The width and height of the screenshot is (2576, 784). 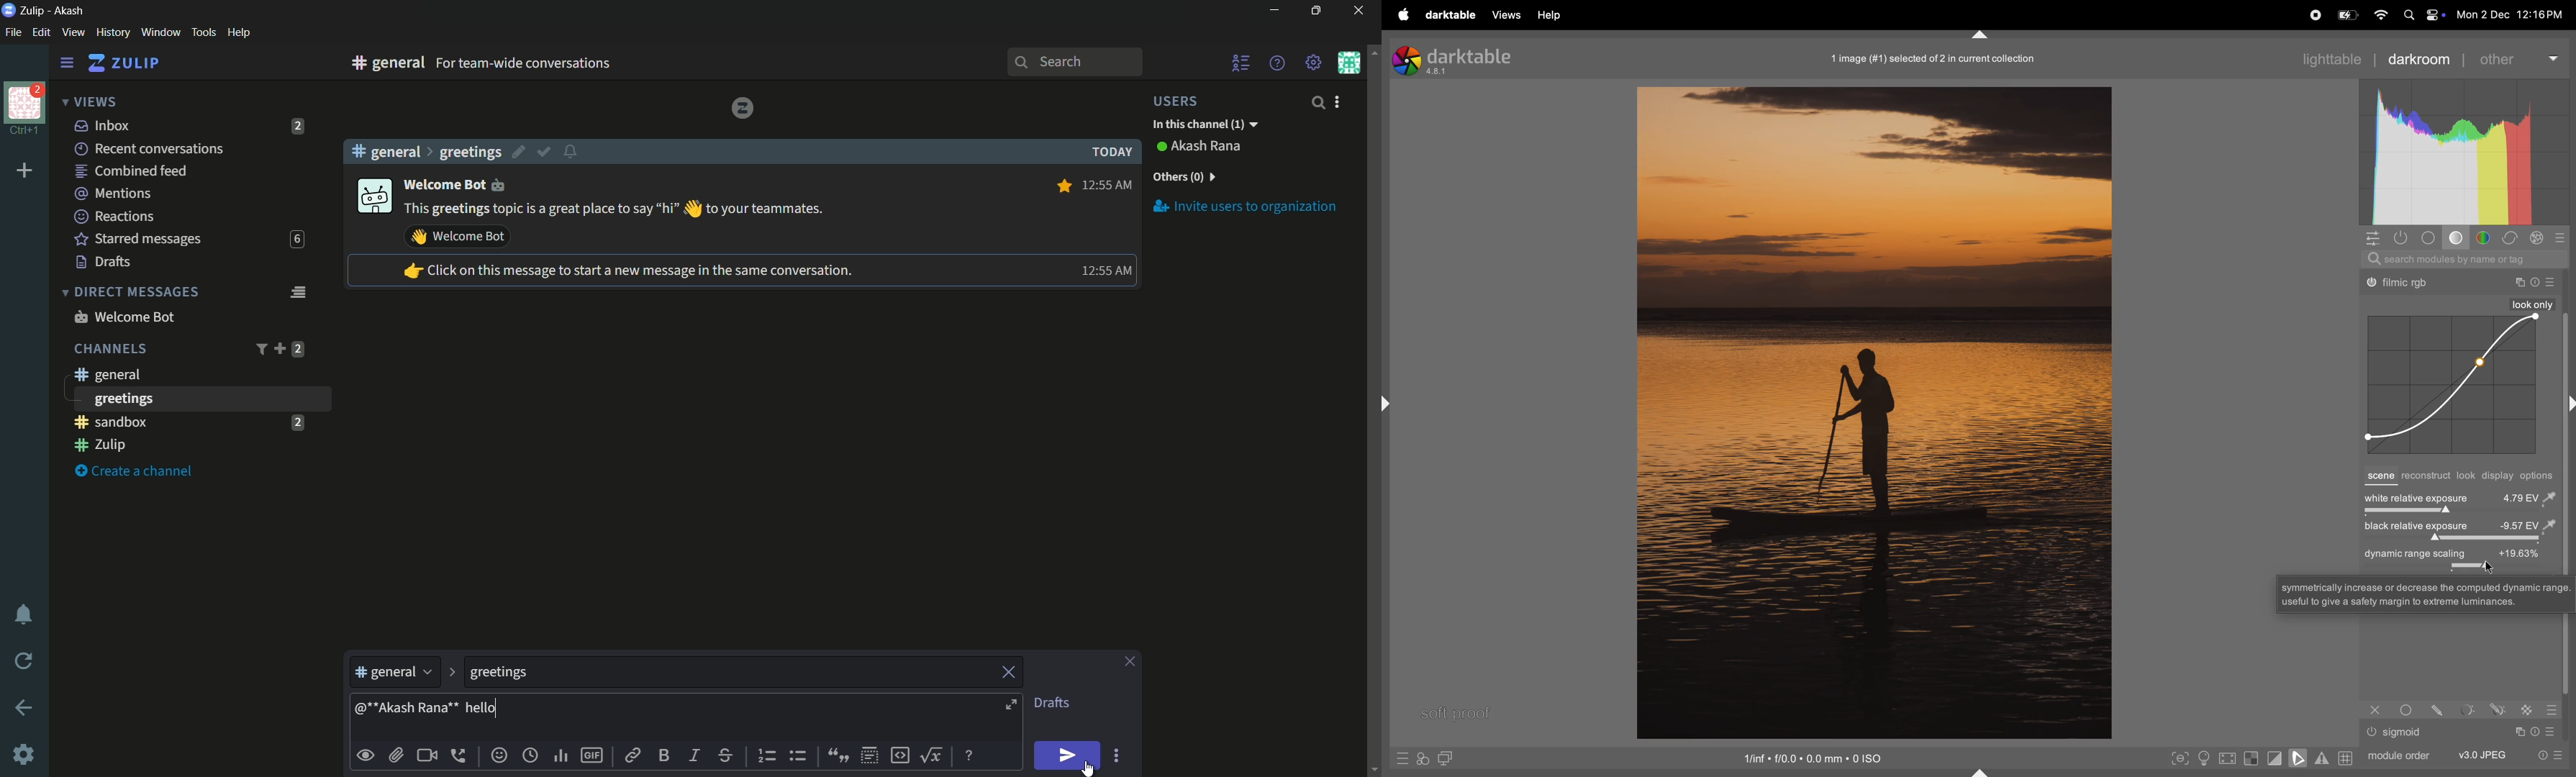 What do you see at coordinates (373, 197) in the screenshot?
I see `display picture` at bounding box center [373, 197].